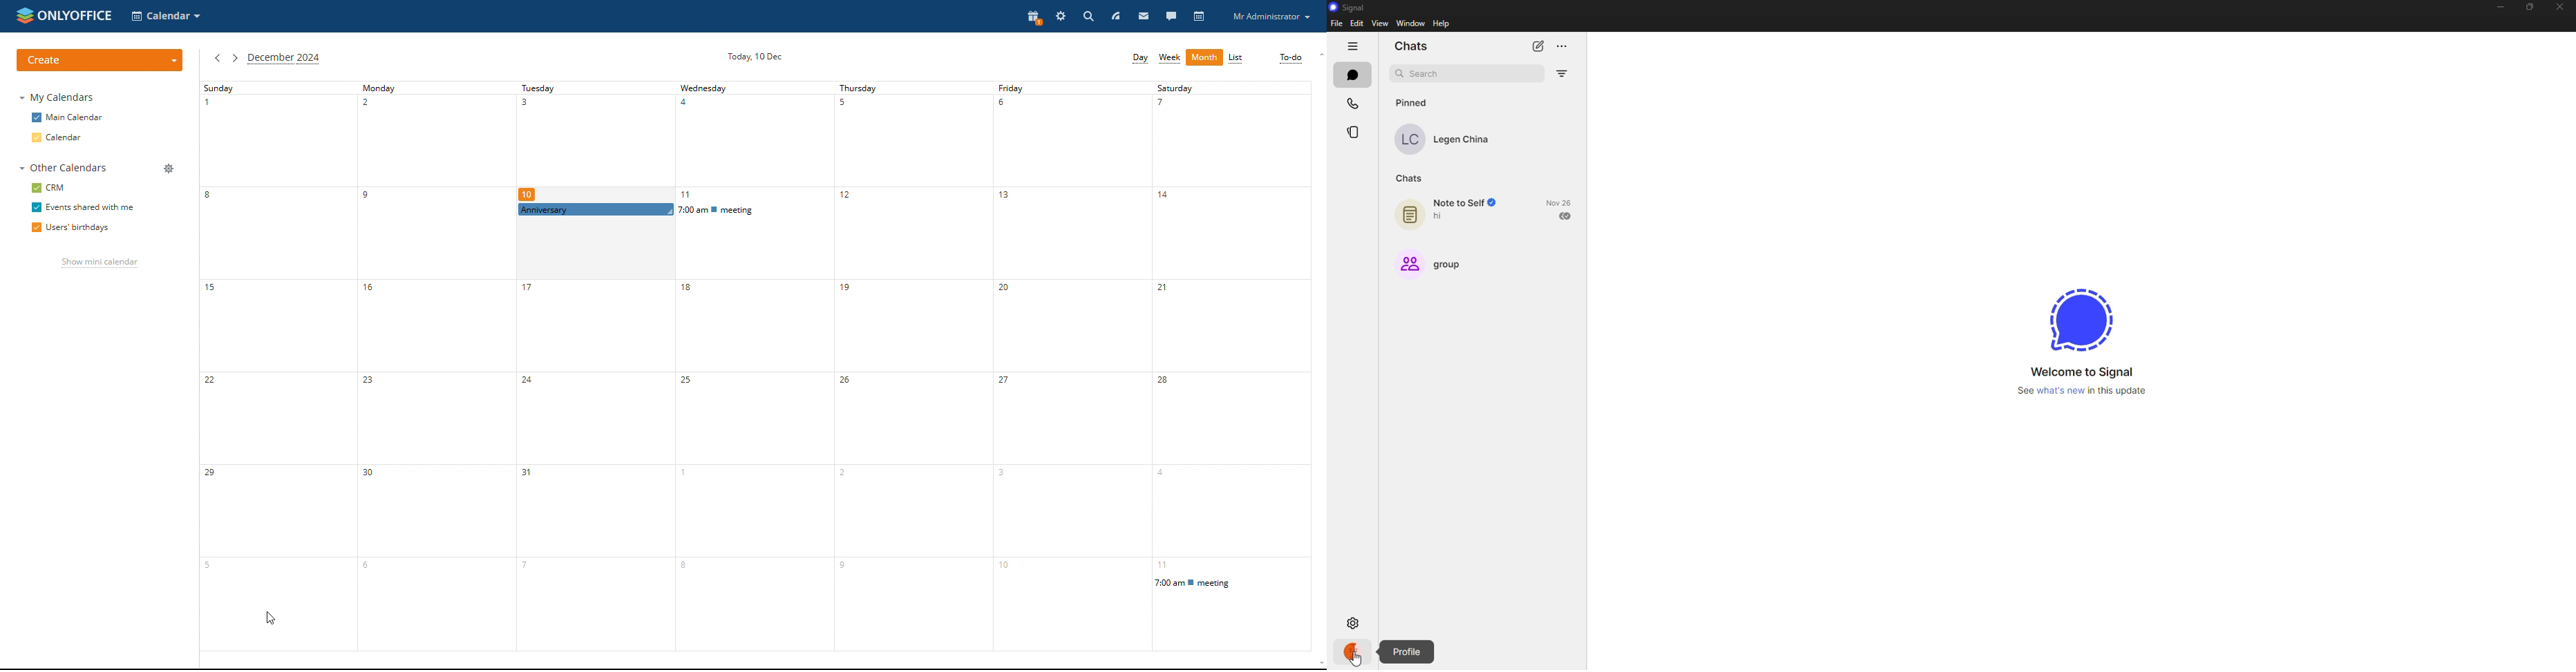 The image size is (2576, 672). What do you see at coordinates (64, 15) in the screenshot?
I see `logo` at bounding box center [64, 15].